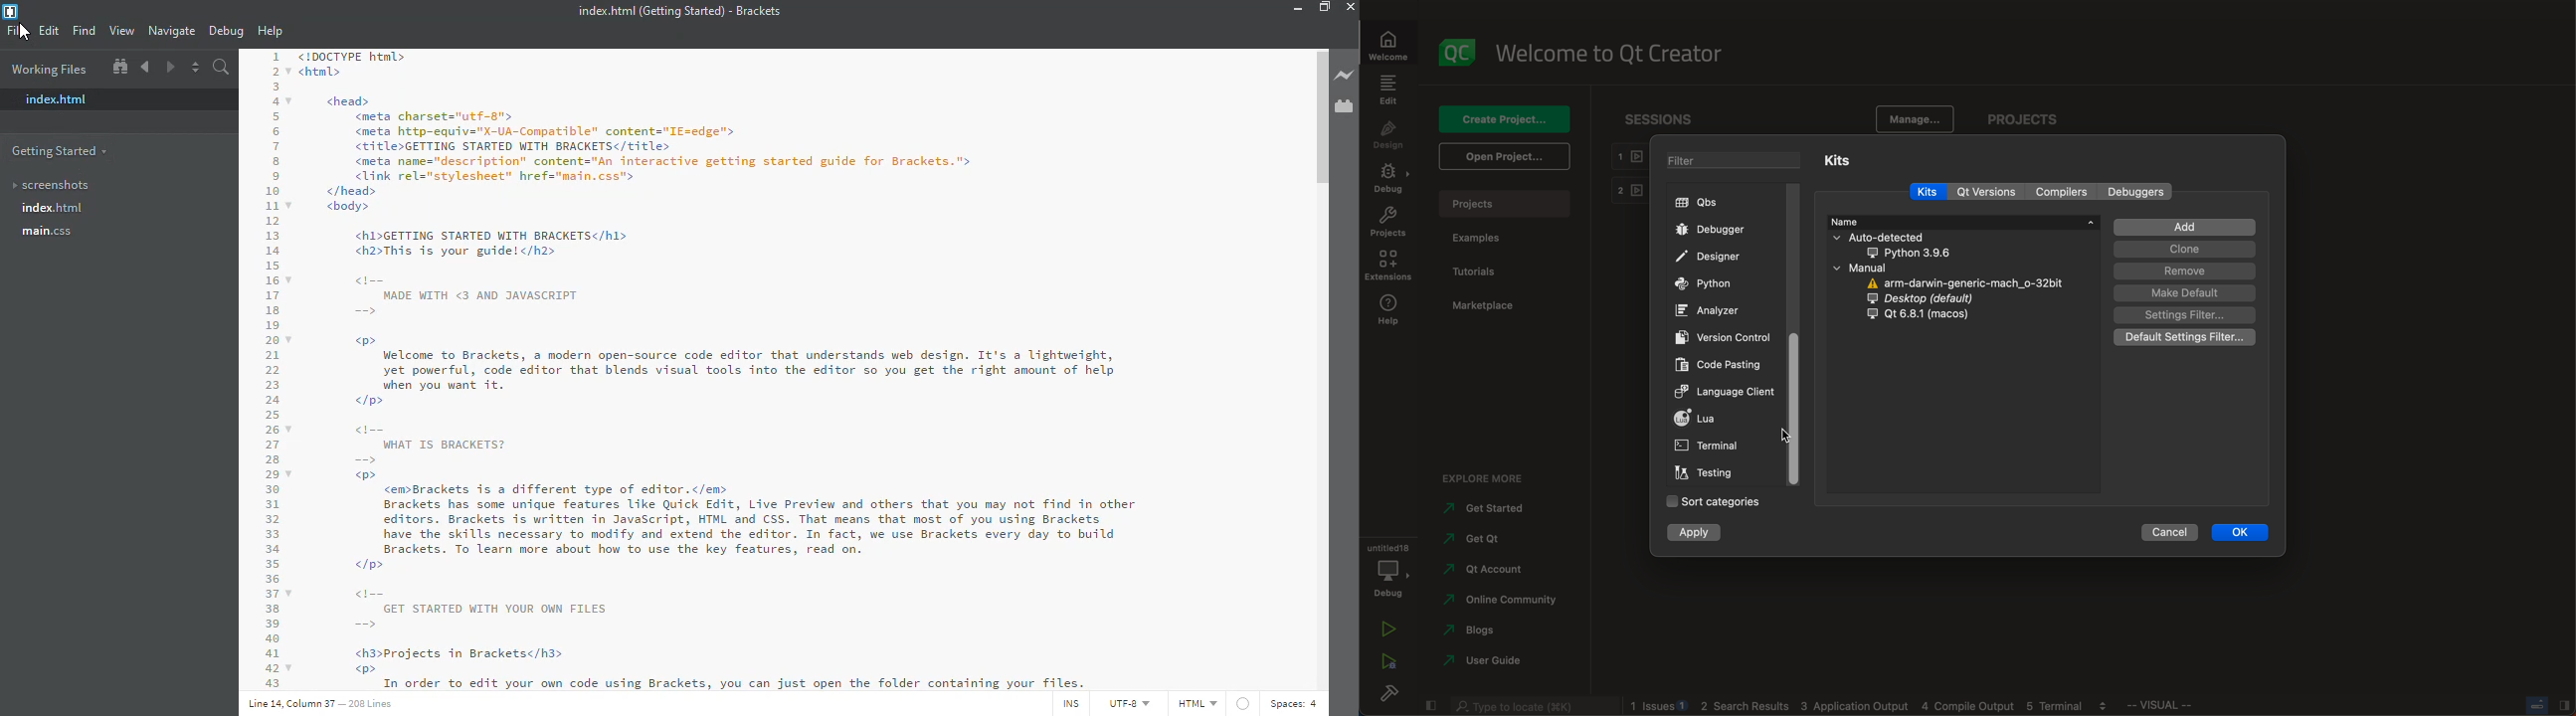  Describe the element at coordinates (1724, 158) in the screenshot. I see `filter` at that location.